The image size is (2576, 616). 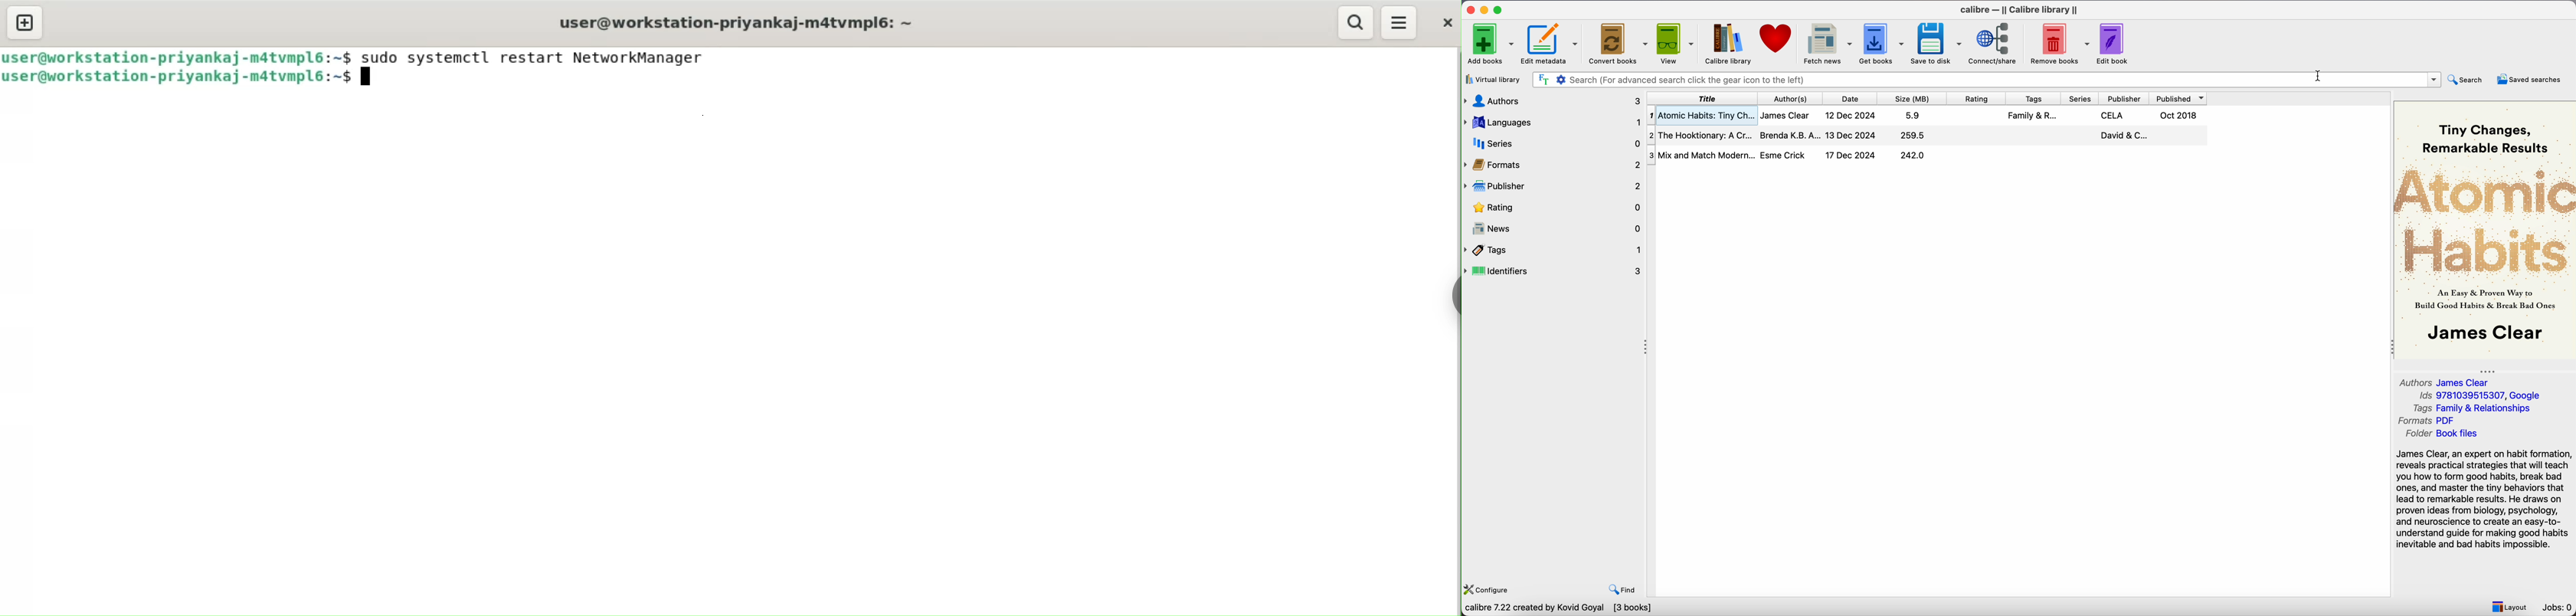 What do you see at coordinates (1554, 100) in the screenshot?
I see `authors` at bounding box center [1554, 100].